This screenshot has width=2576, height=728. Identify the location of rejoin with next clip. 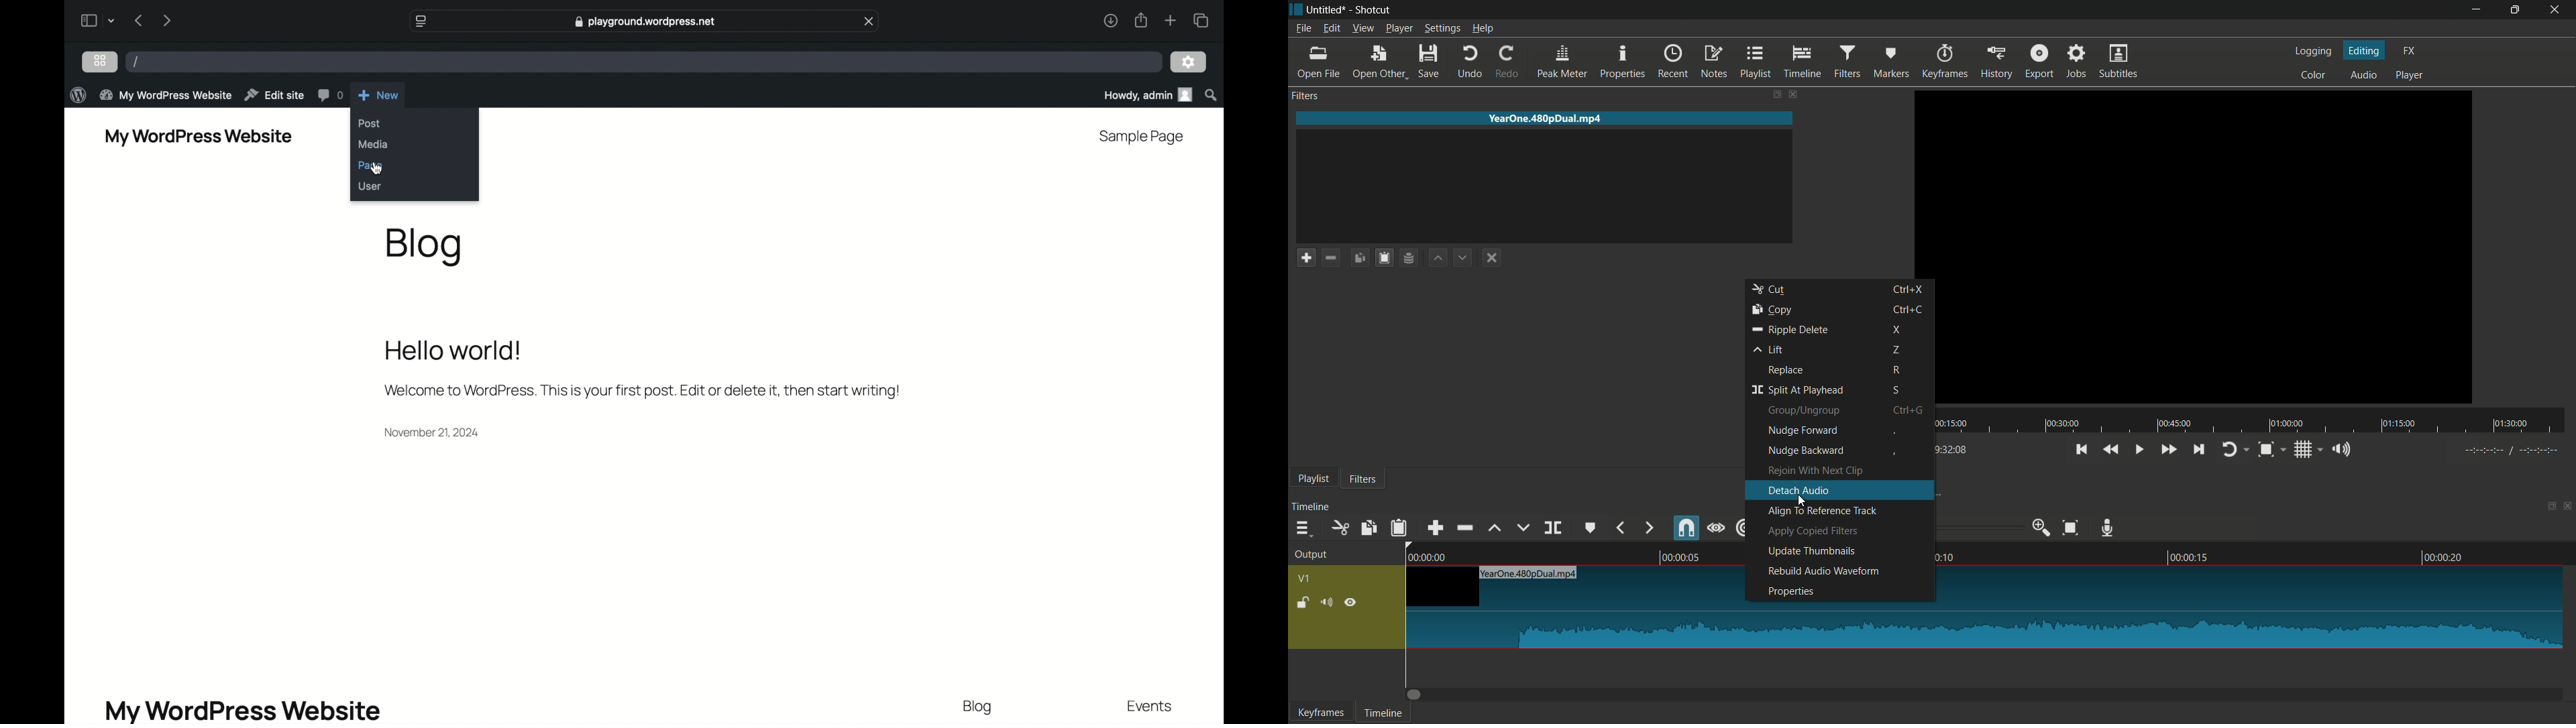
(1813, 471).